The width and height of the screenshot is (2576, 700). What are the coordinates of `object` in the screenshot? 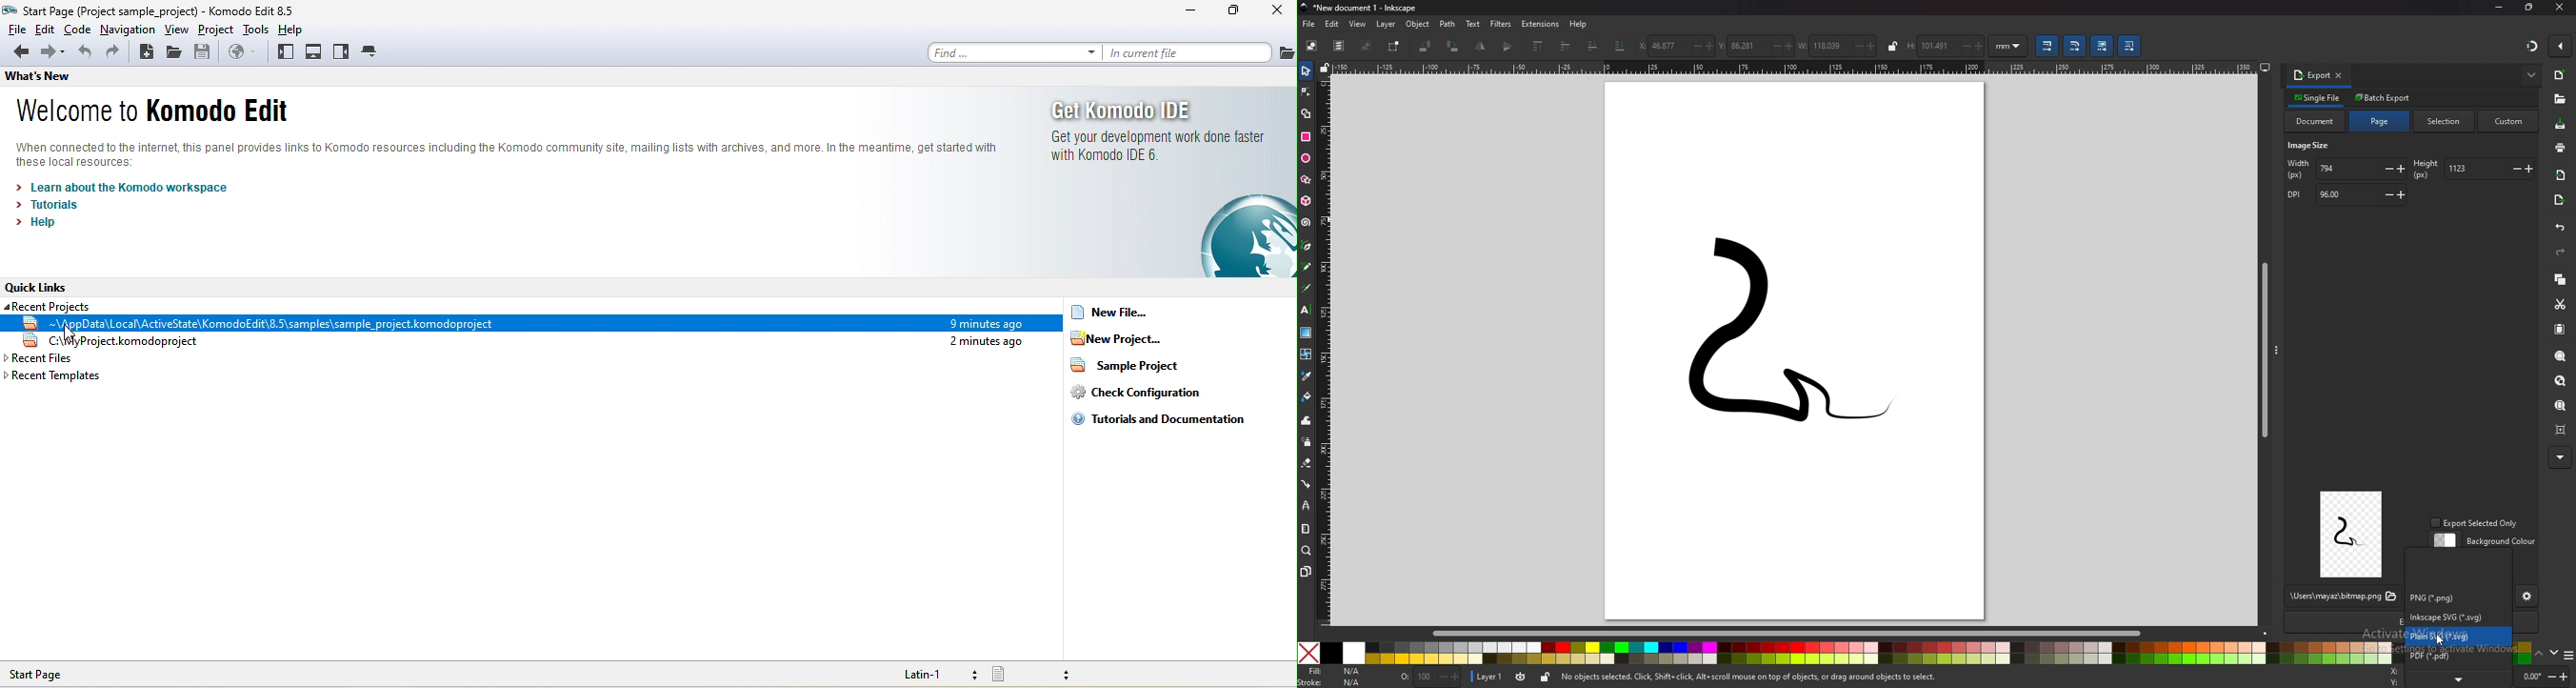 It's located at (1418, 25).